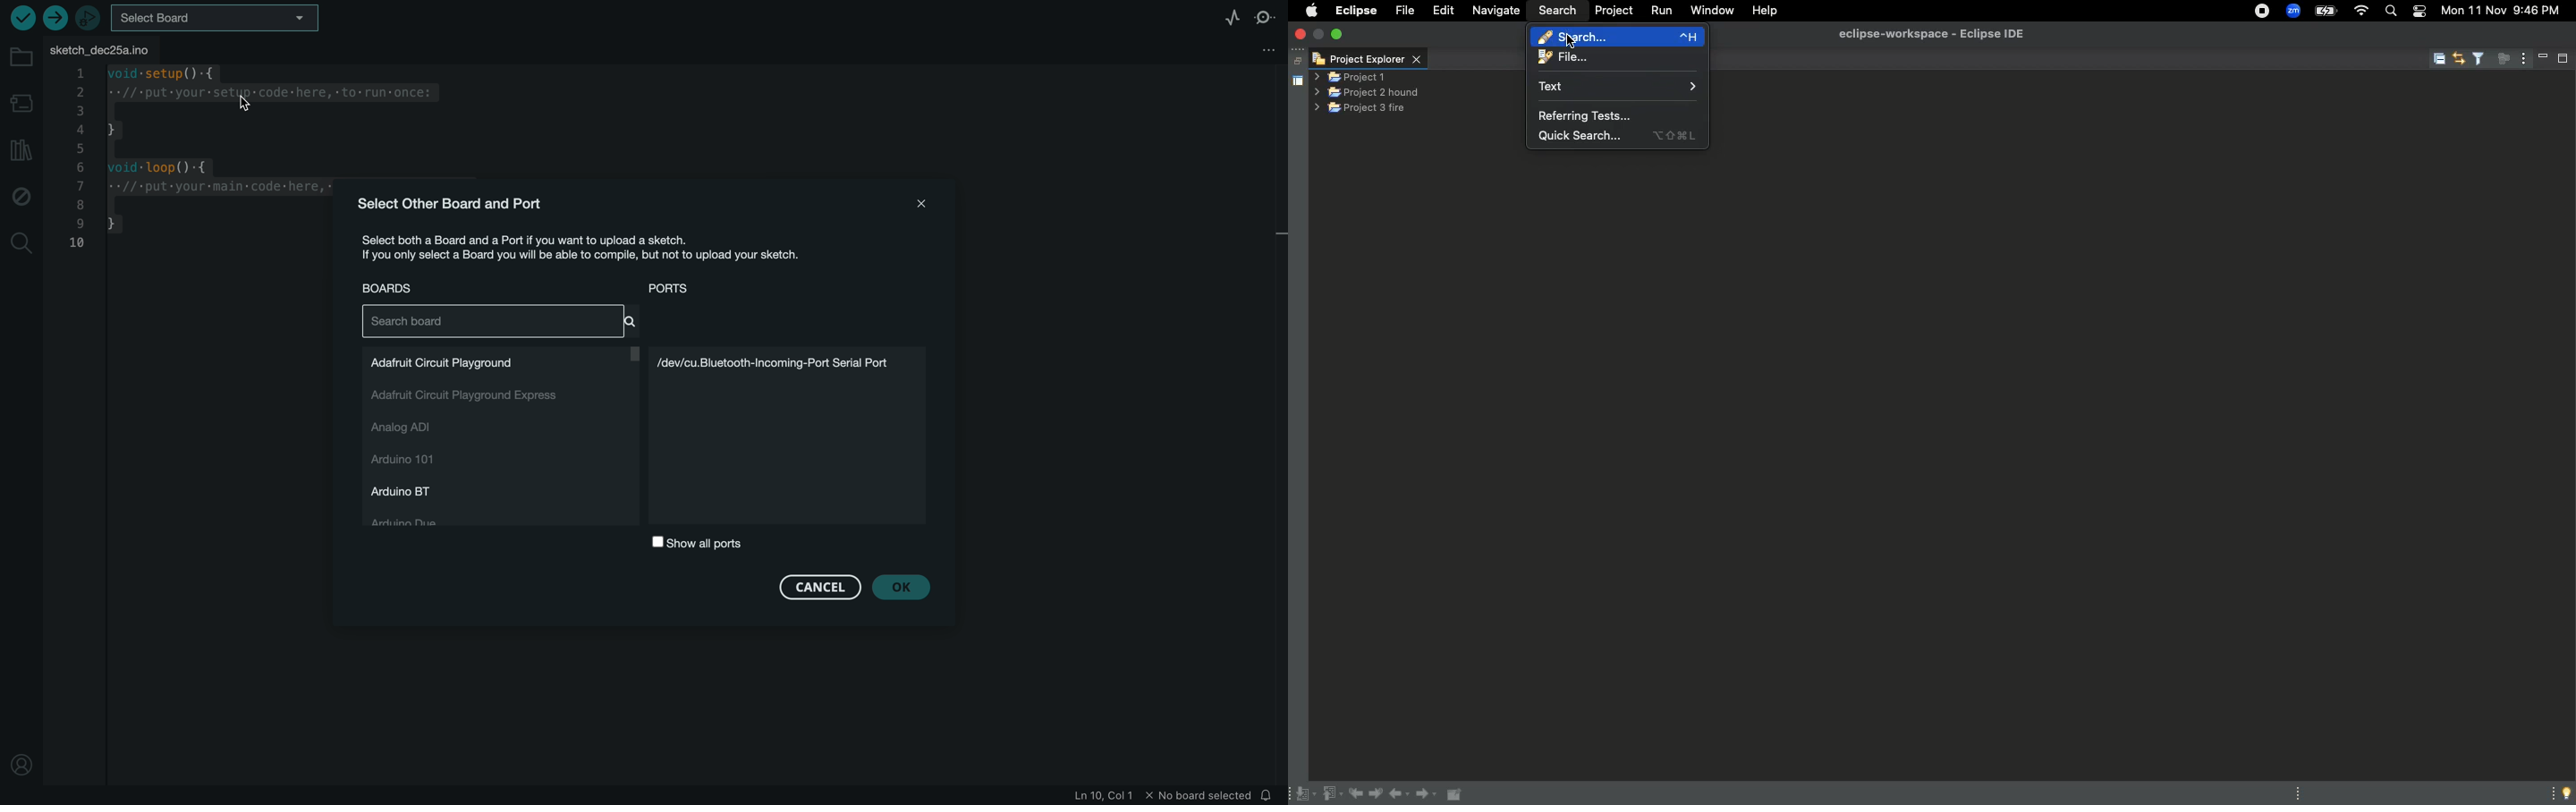 This screenshot has width=2576, height=812. I want to click on Restore, so click(1299, 62).